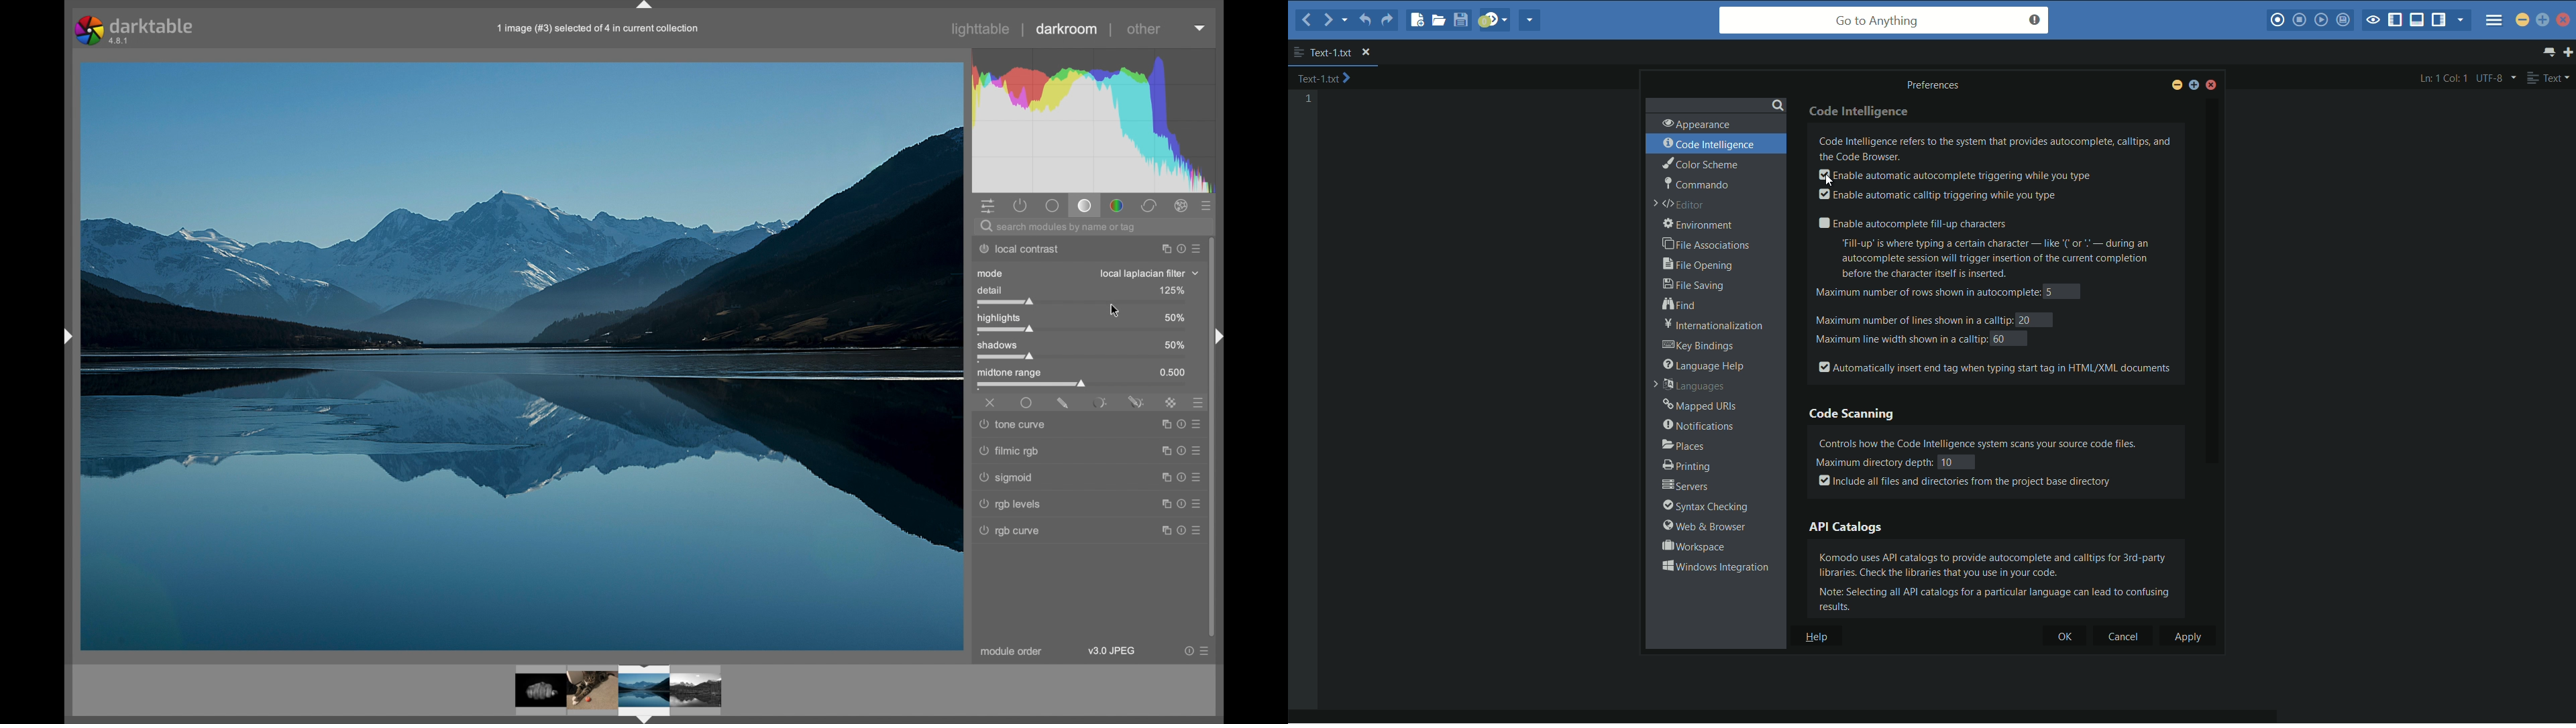 The image size is (2576, 728). Describe the element at coordinates (1172, 291) in the screenshot. I see `125%` at that location.